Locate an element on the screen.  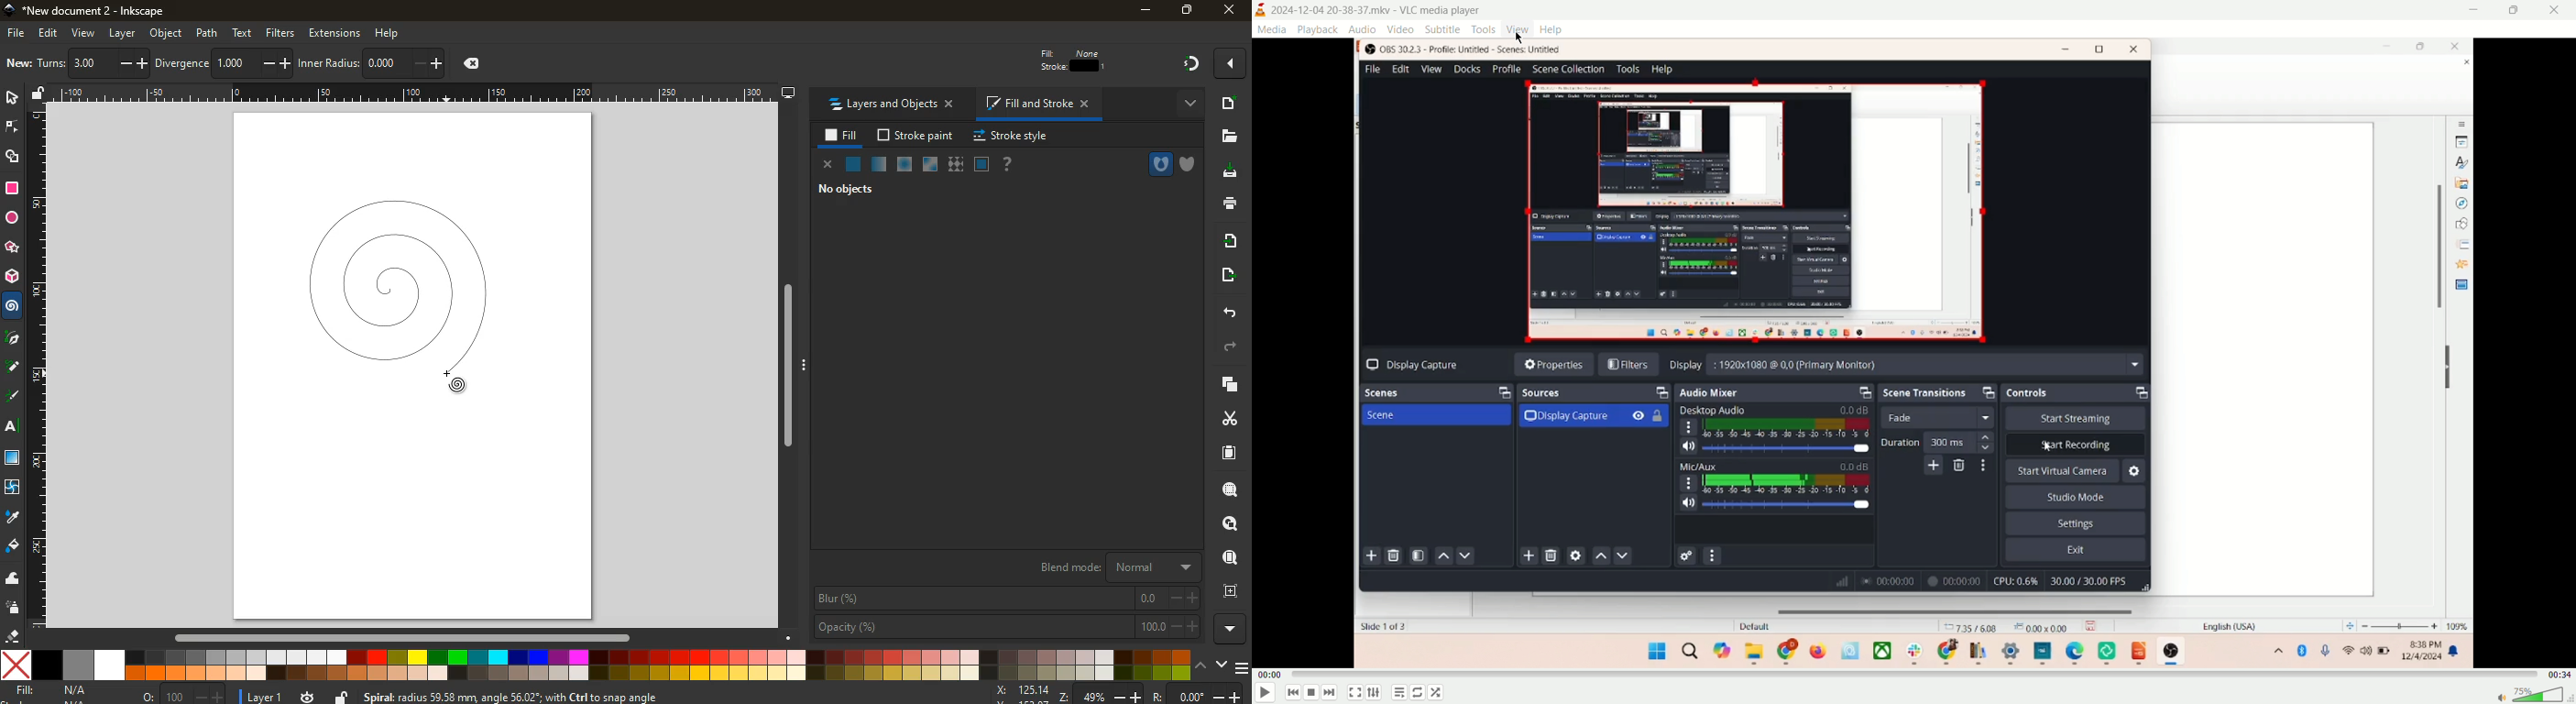
no objects is located at coordinates (839, 190).